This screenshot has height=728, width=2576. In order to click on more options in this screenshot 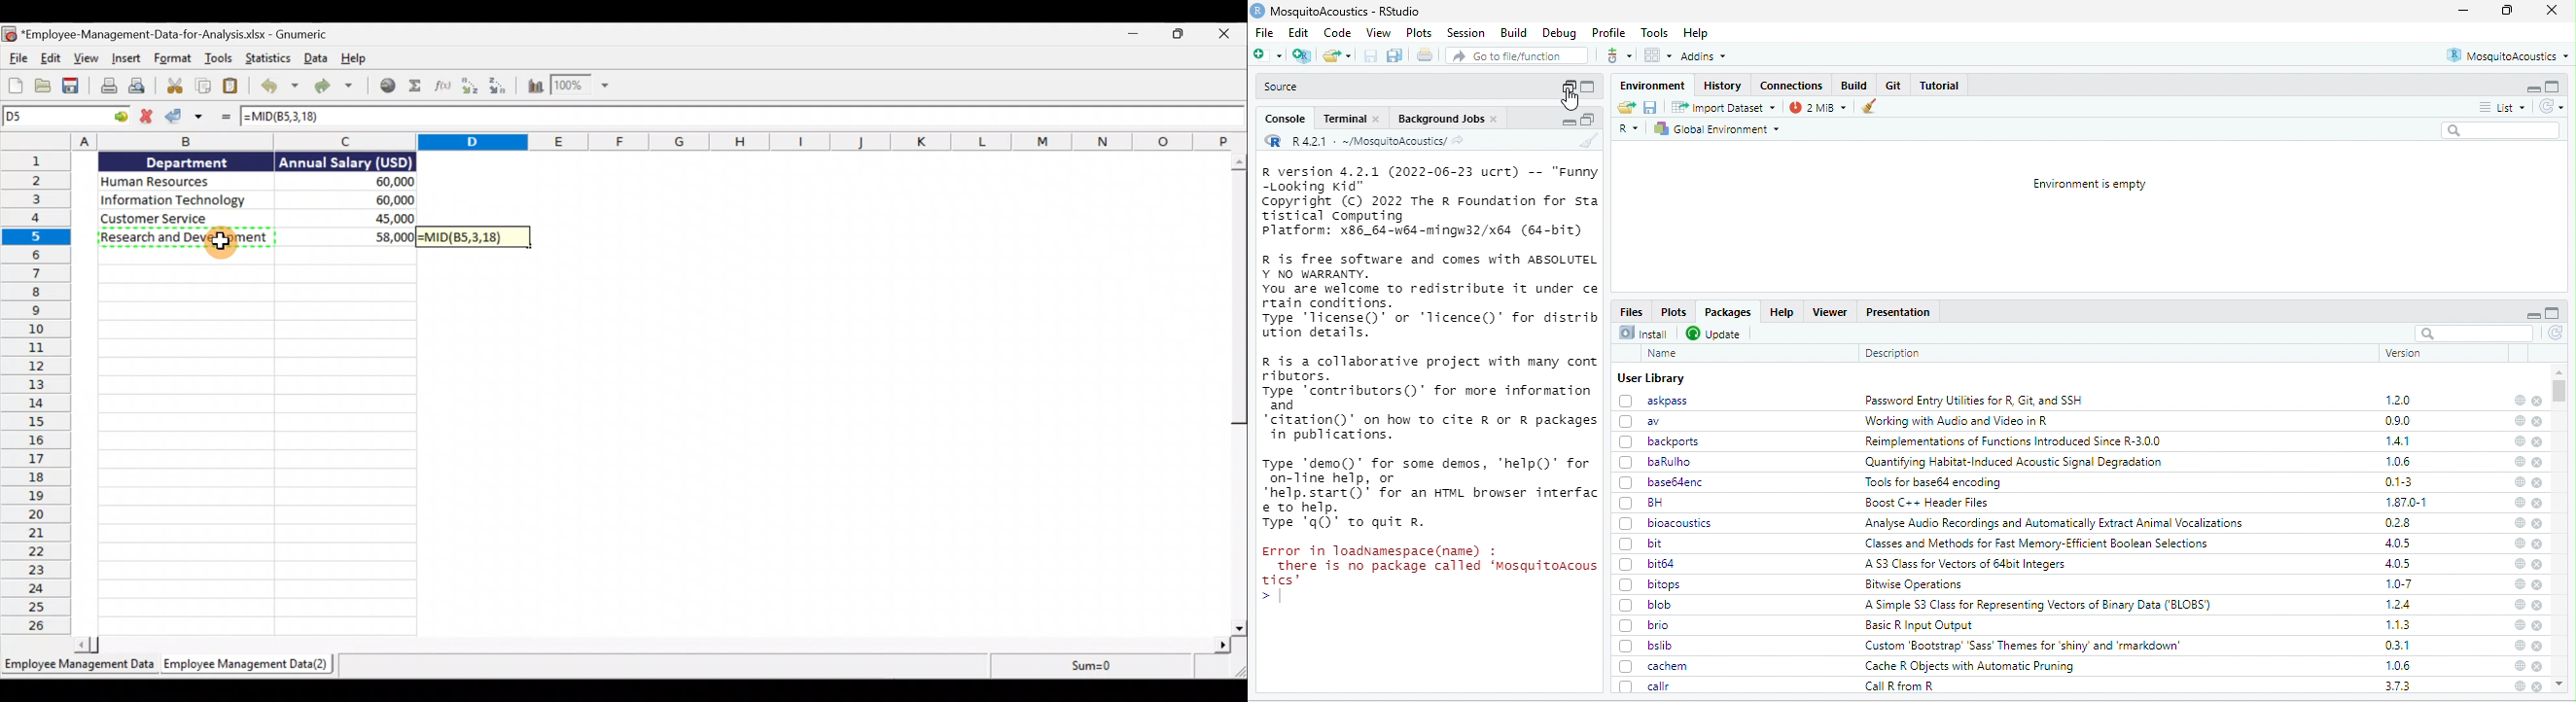, I will do `click(1618, 54)`.